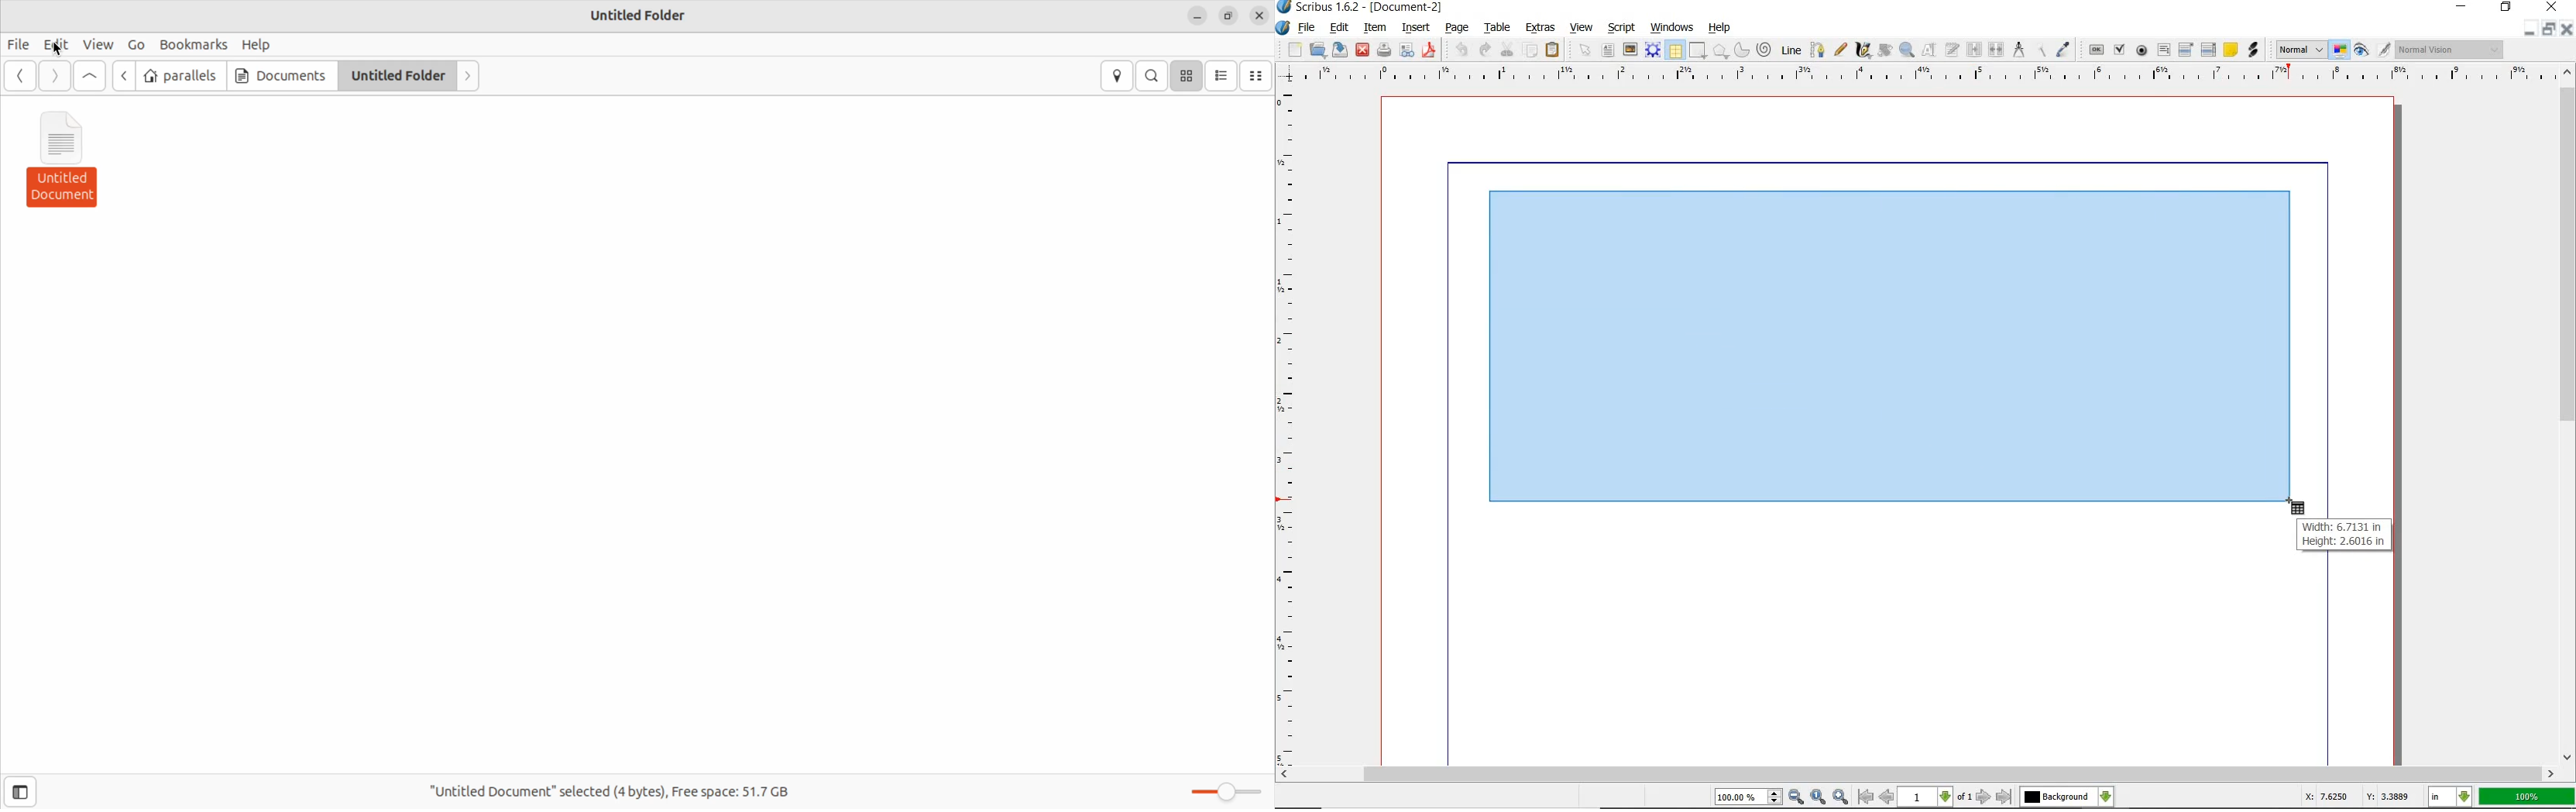  Describe the element at coordinates (2548, 29) in the screenshot. I see `restore` at that location.